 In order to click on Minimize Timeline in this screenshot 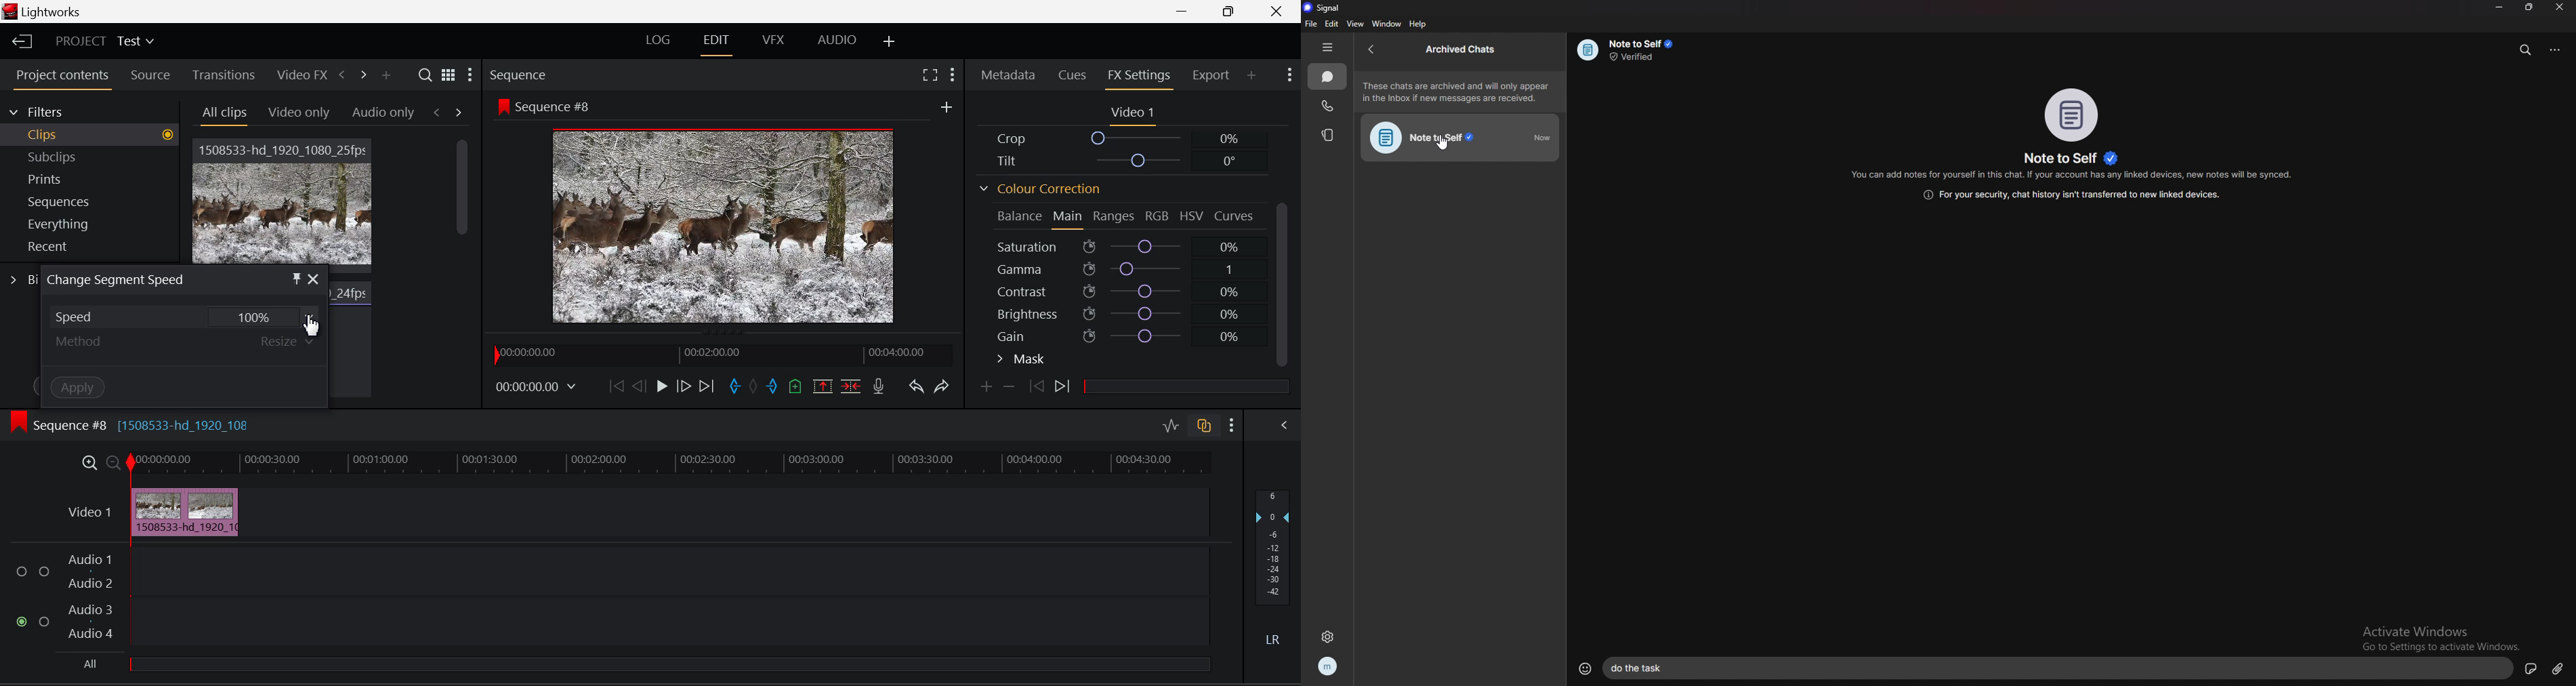, I will do `click(112, 462)`.